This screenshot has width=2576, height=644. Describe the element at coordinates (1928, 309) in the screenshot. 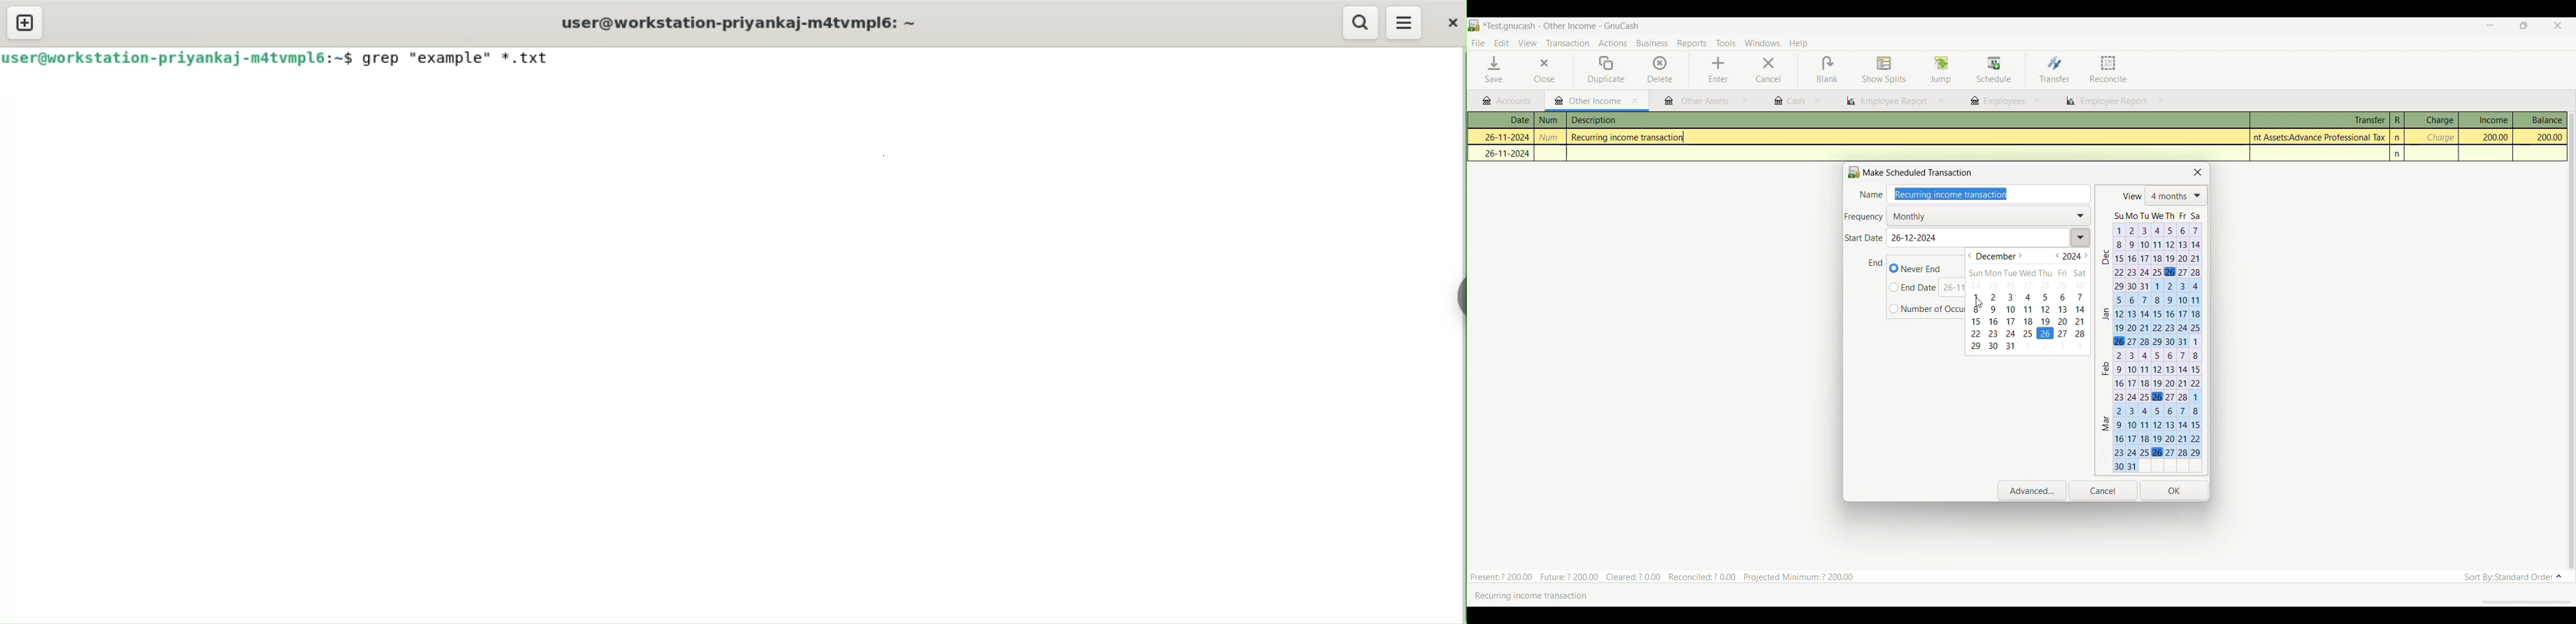

I see `Input number of finite occurrences` at that location.